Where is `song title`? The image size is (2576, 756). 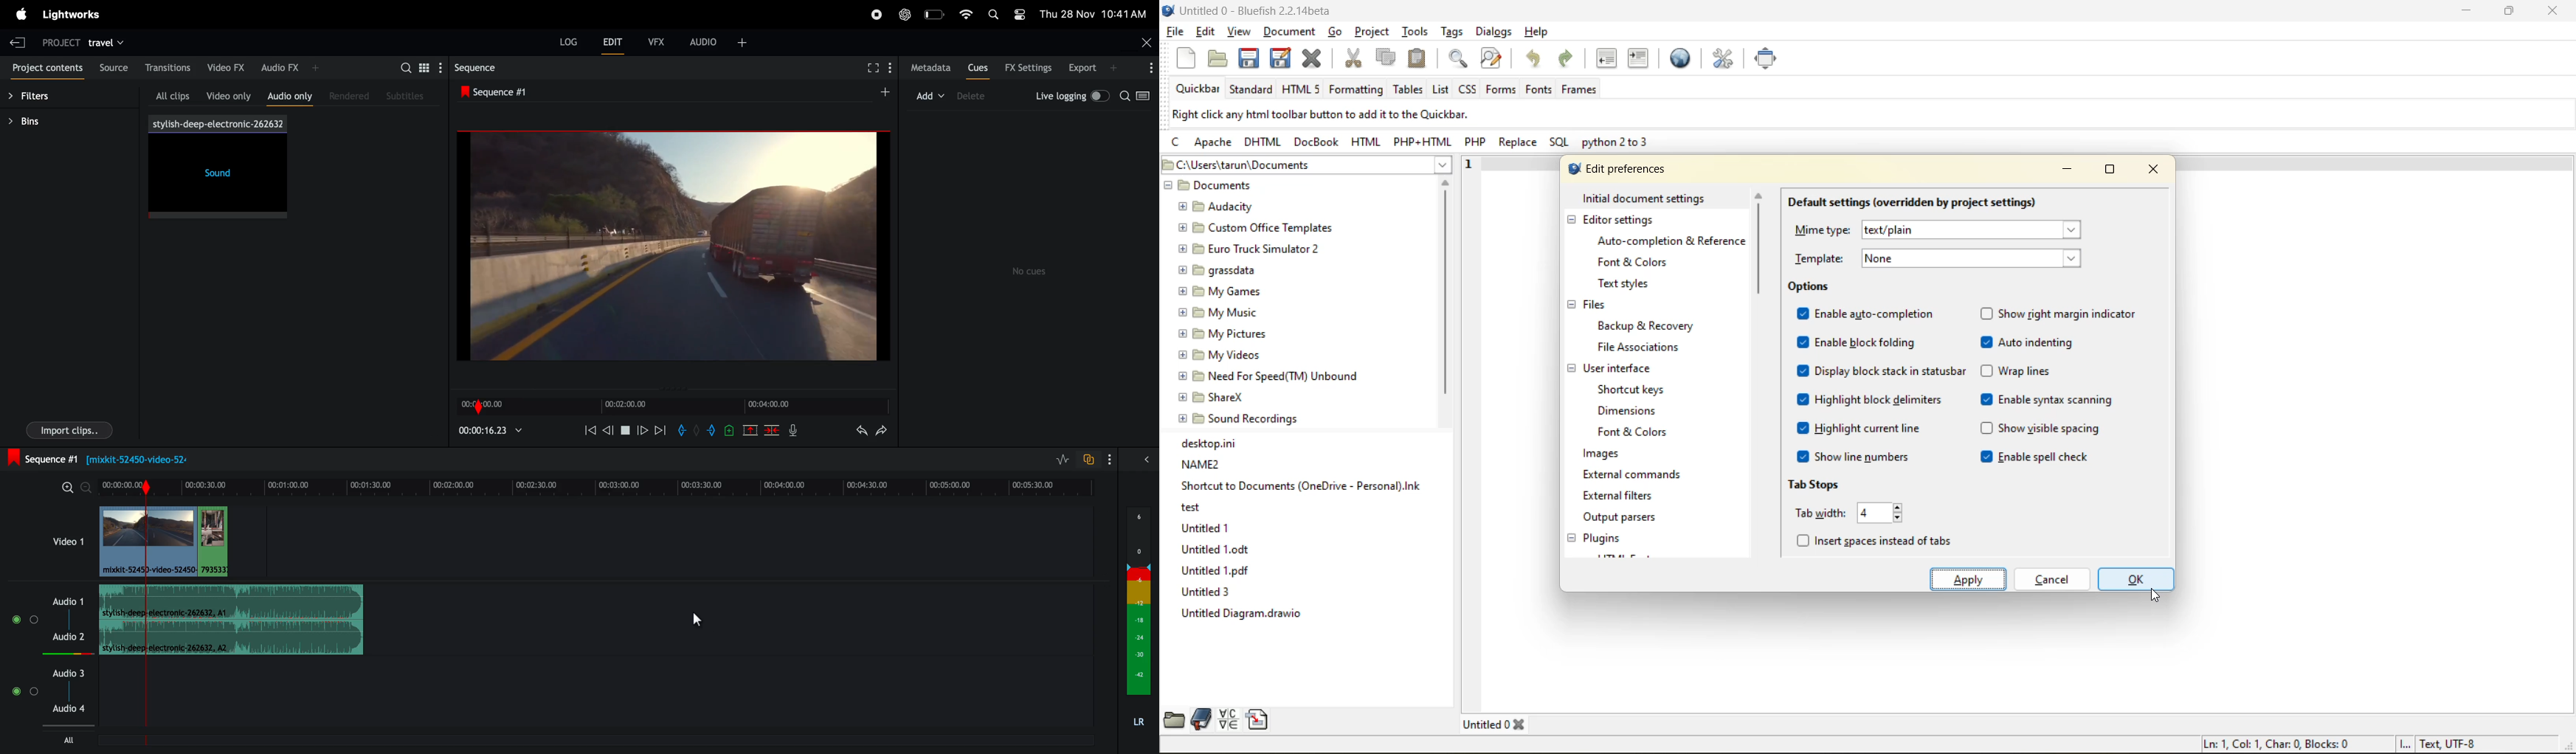
song title is located at coordinates (217, 123).